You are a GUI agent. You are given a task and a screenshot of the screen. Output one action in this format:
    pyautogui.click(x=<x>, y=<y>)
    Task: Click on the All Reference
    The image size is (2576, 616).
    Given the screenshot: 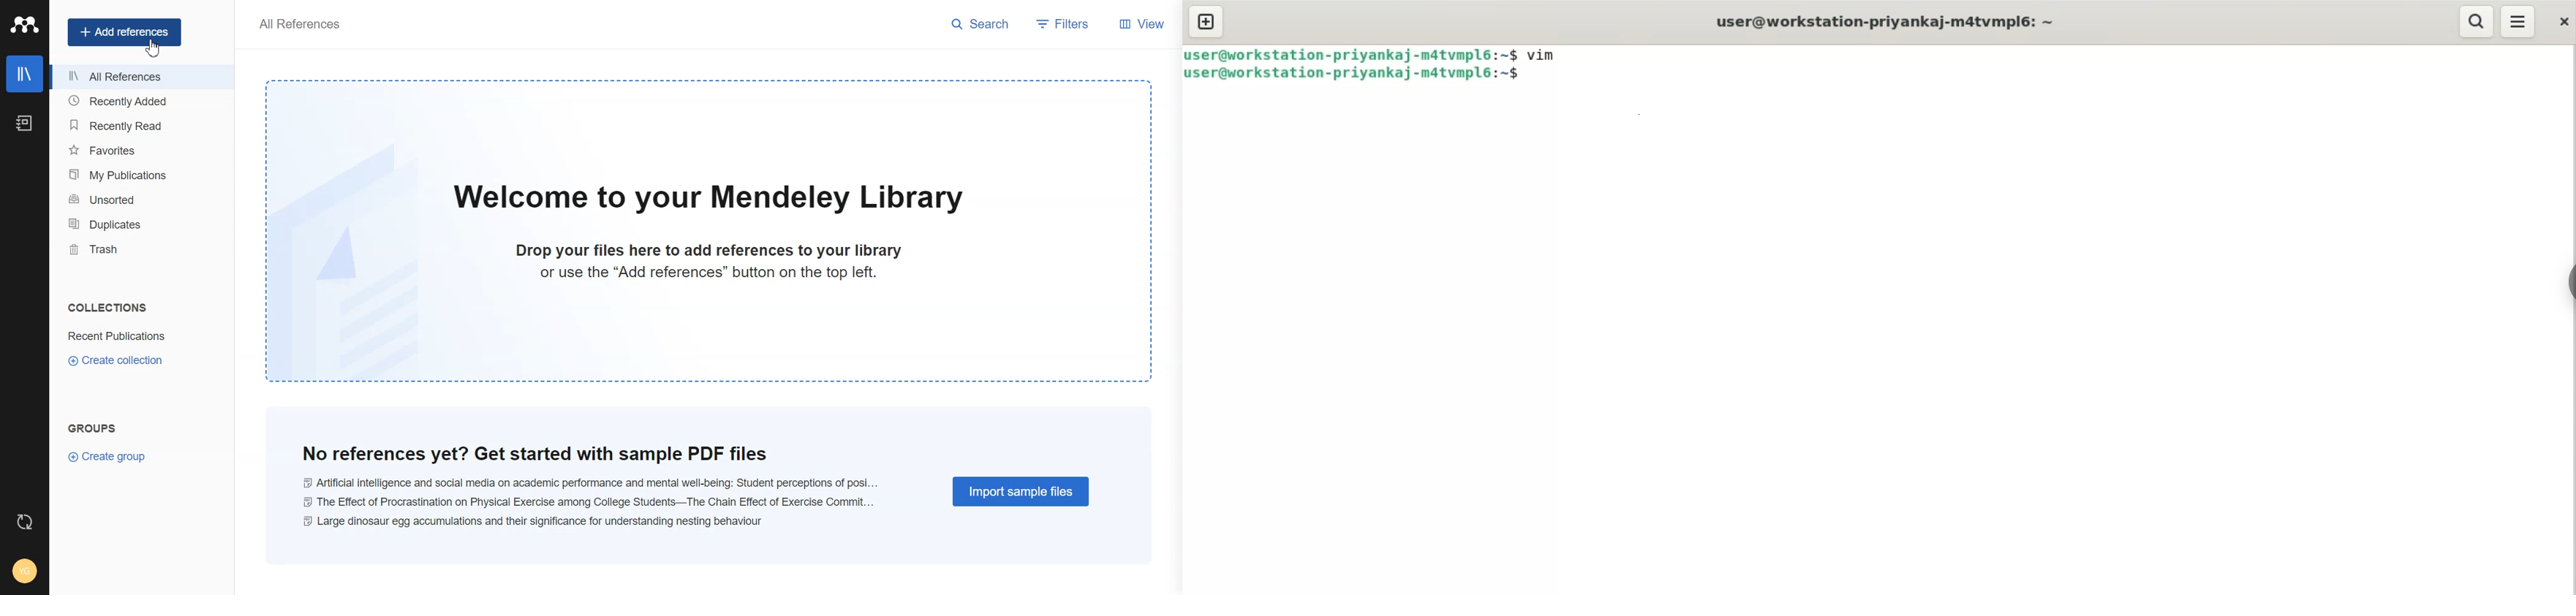 What is the action you would take?
    pyautogui.click(x=135, y=78)
    